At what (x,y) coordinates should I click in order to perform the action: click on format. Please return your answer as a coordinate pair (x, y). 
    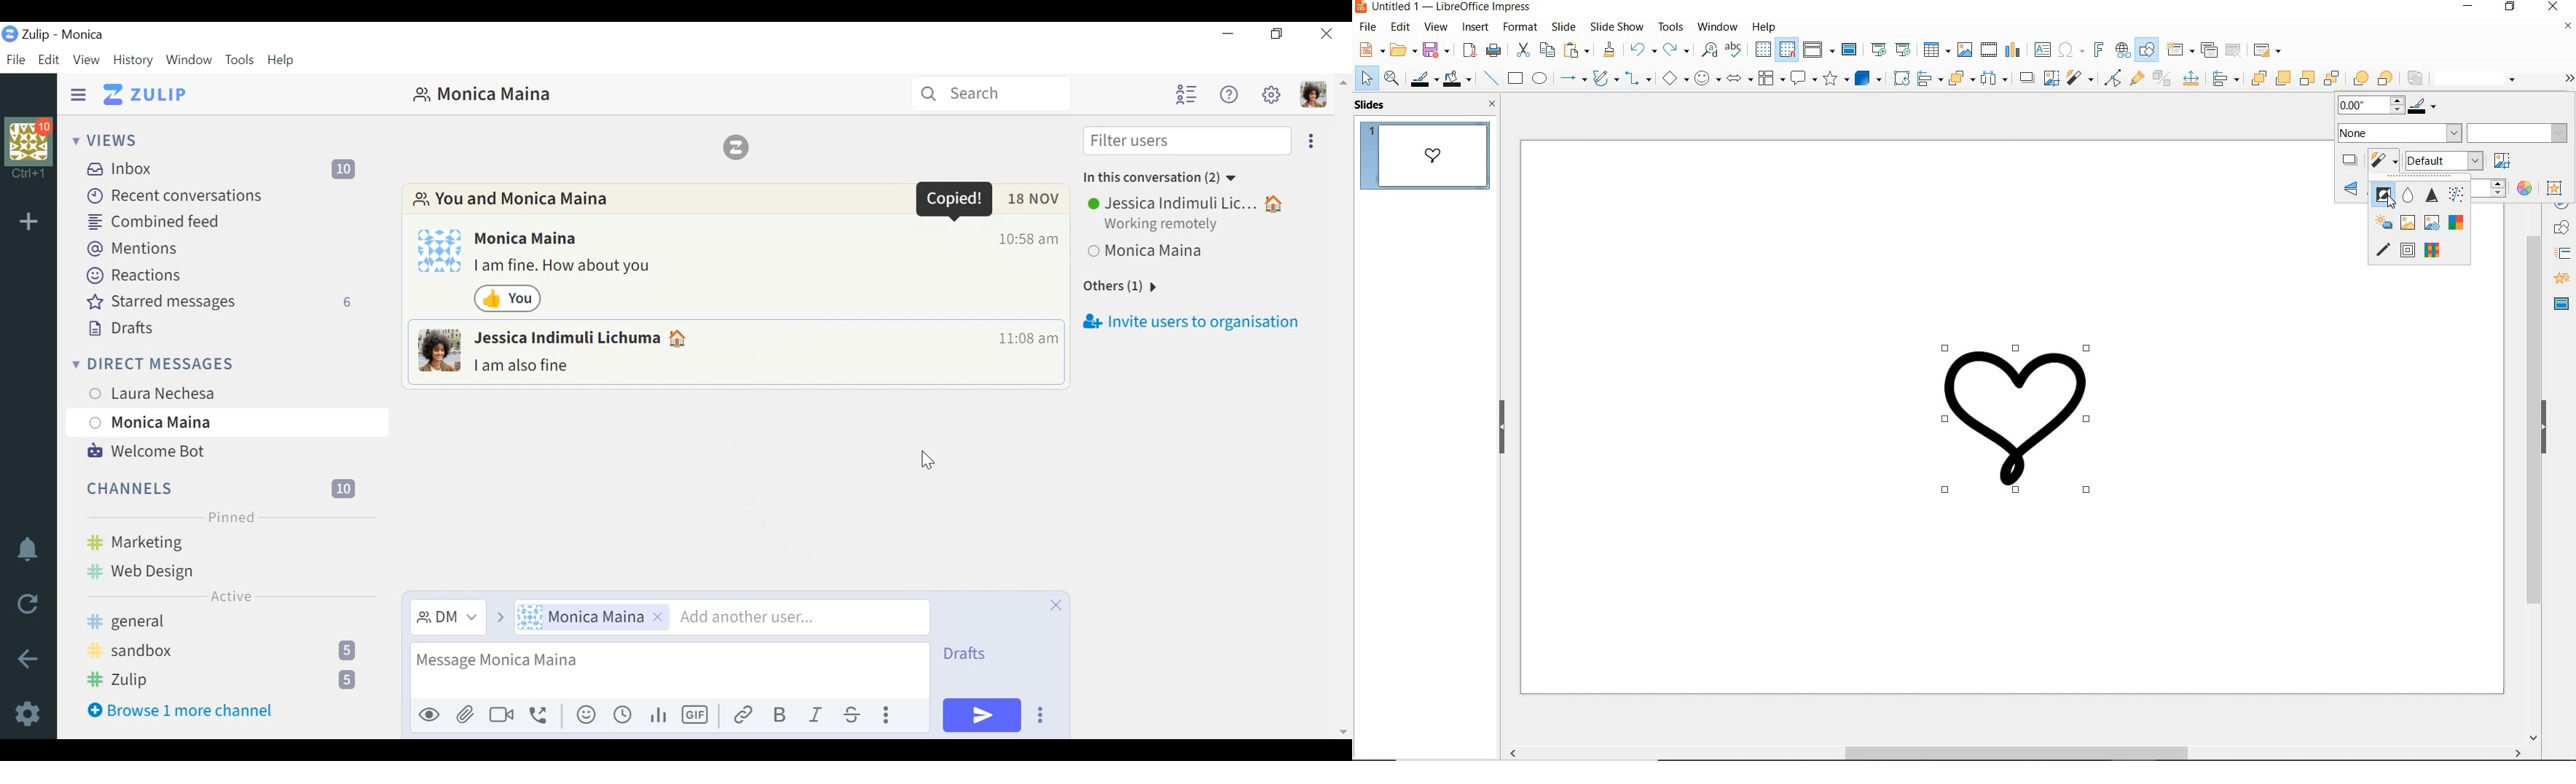
    Looking at the image, I should click on (1520, 27).